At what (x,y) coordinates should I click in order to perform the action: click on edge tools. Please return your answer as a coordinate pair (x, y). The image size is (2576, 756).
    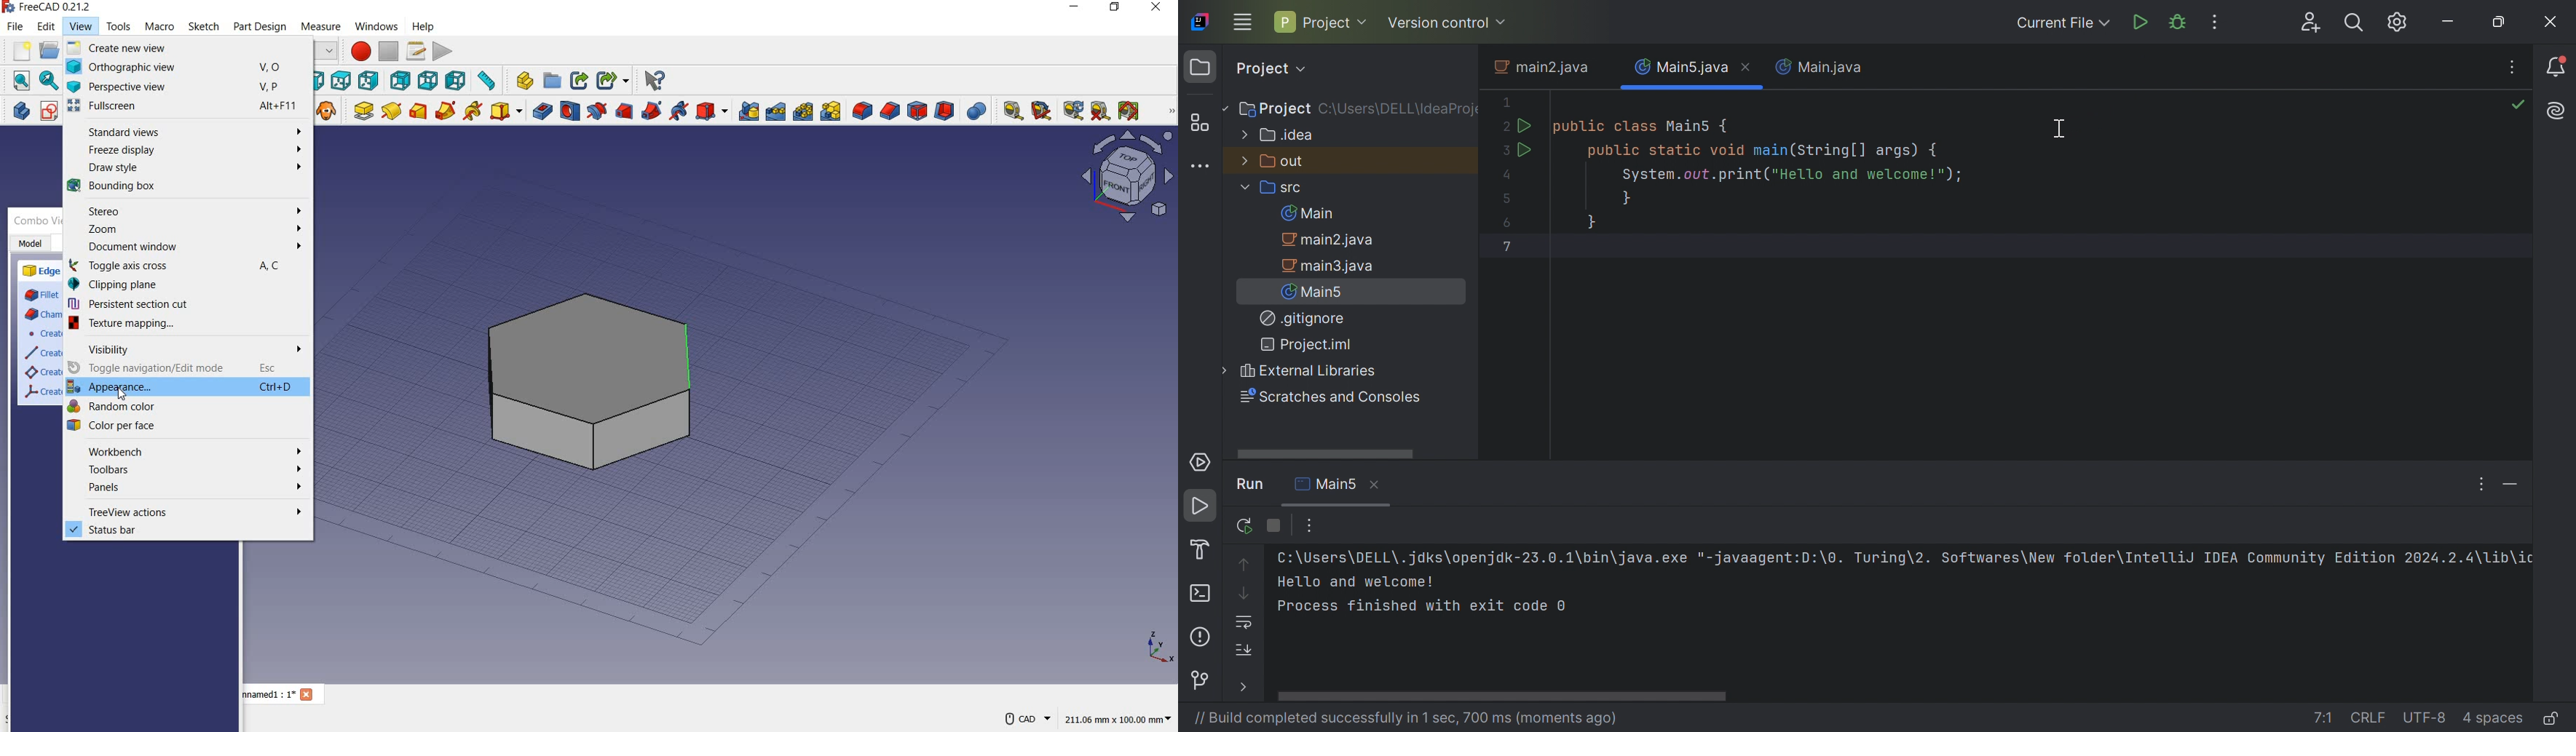
    Looking at the image, I should click on (45, 273).